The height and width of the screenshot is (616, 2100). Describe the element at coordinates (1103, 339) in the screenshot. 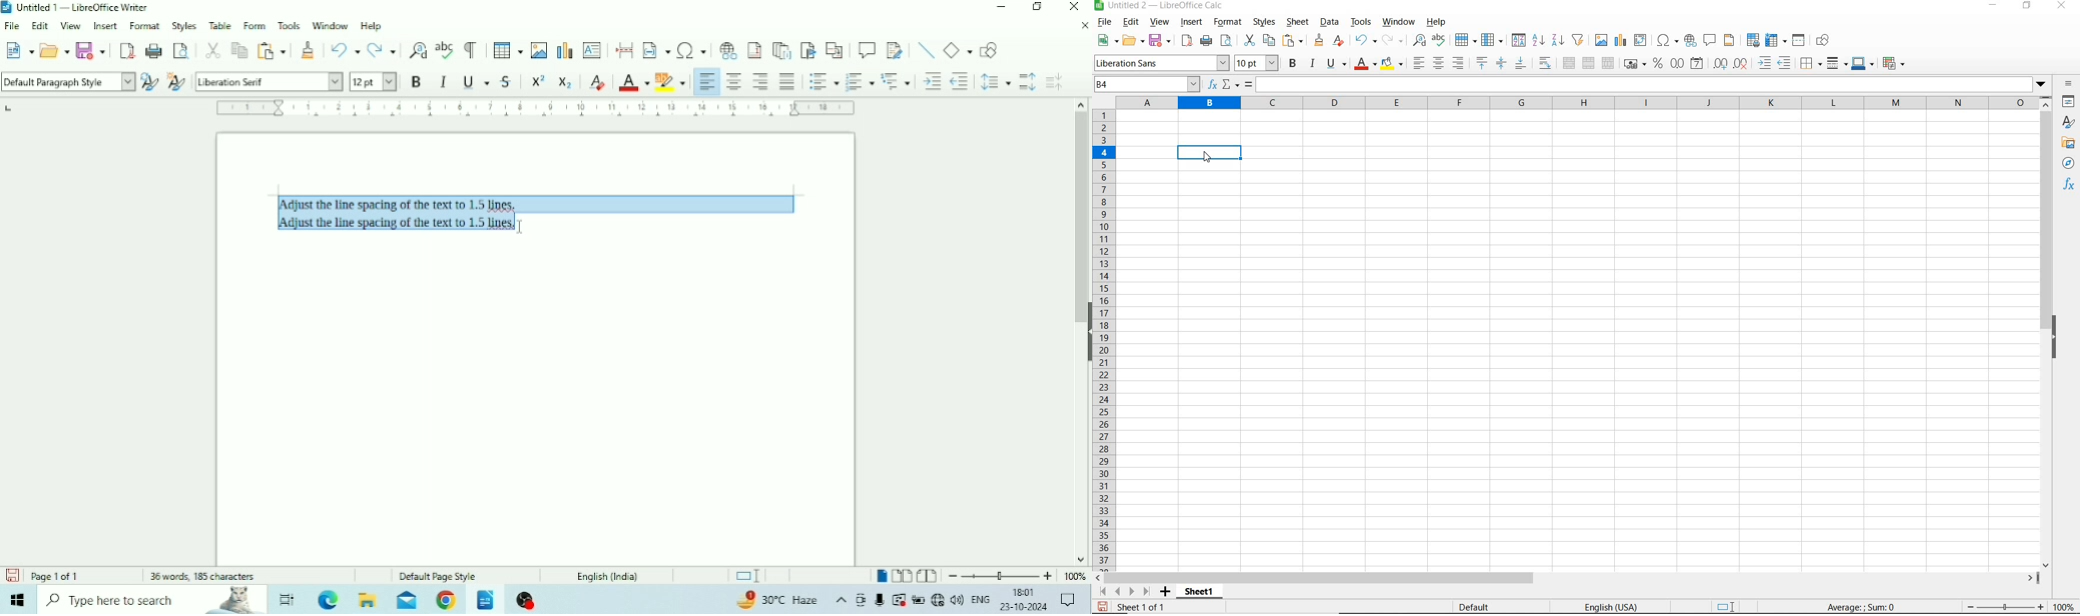

I see `rows` at that location.